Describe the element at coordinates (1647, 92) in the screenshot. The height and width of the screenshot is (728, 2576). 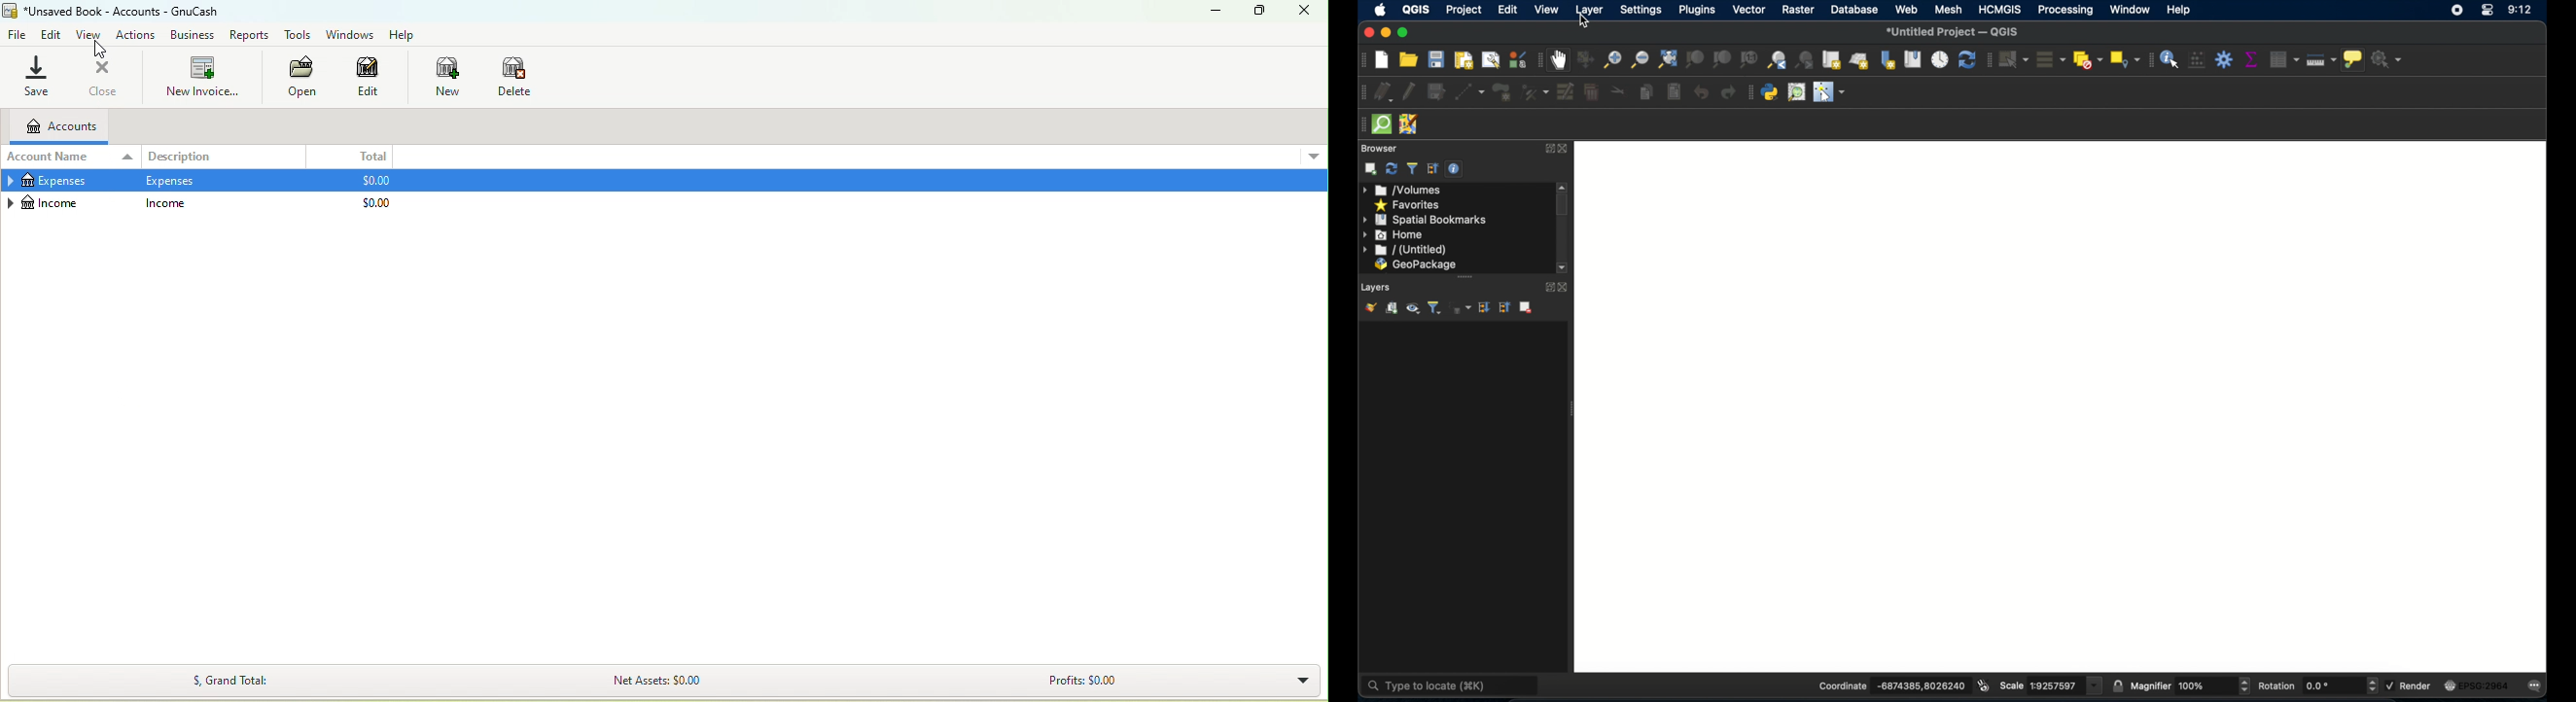
I see `copy features` at that location.